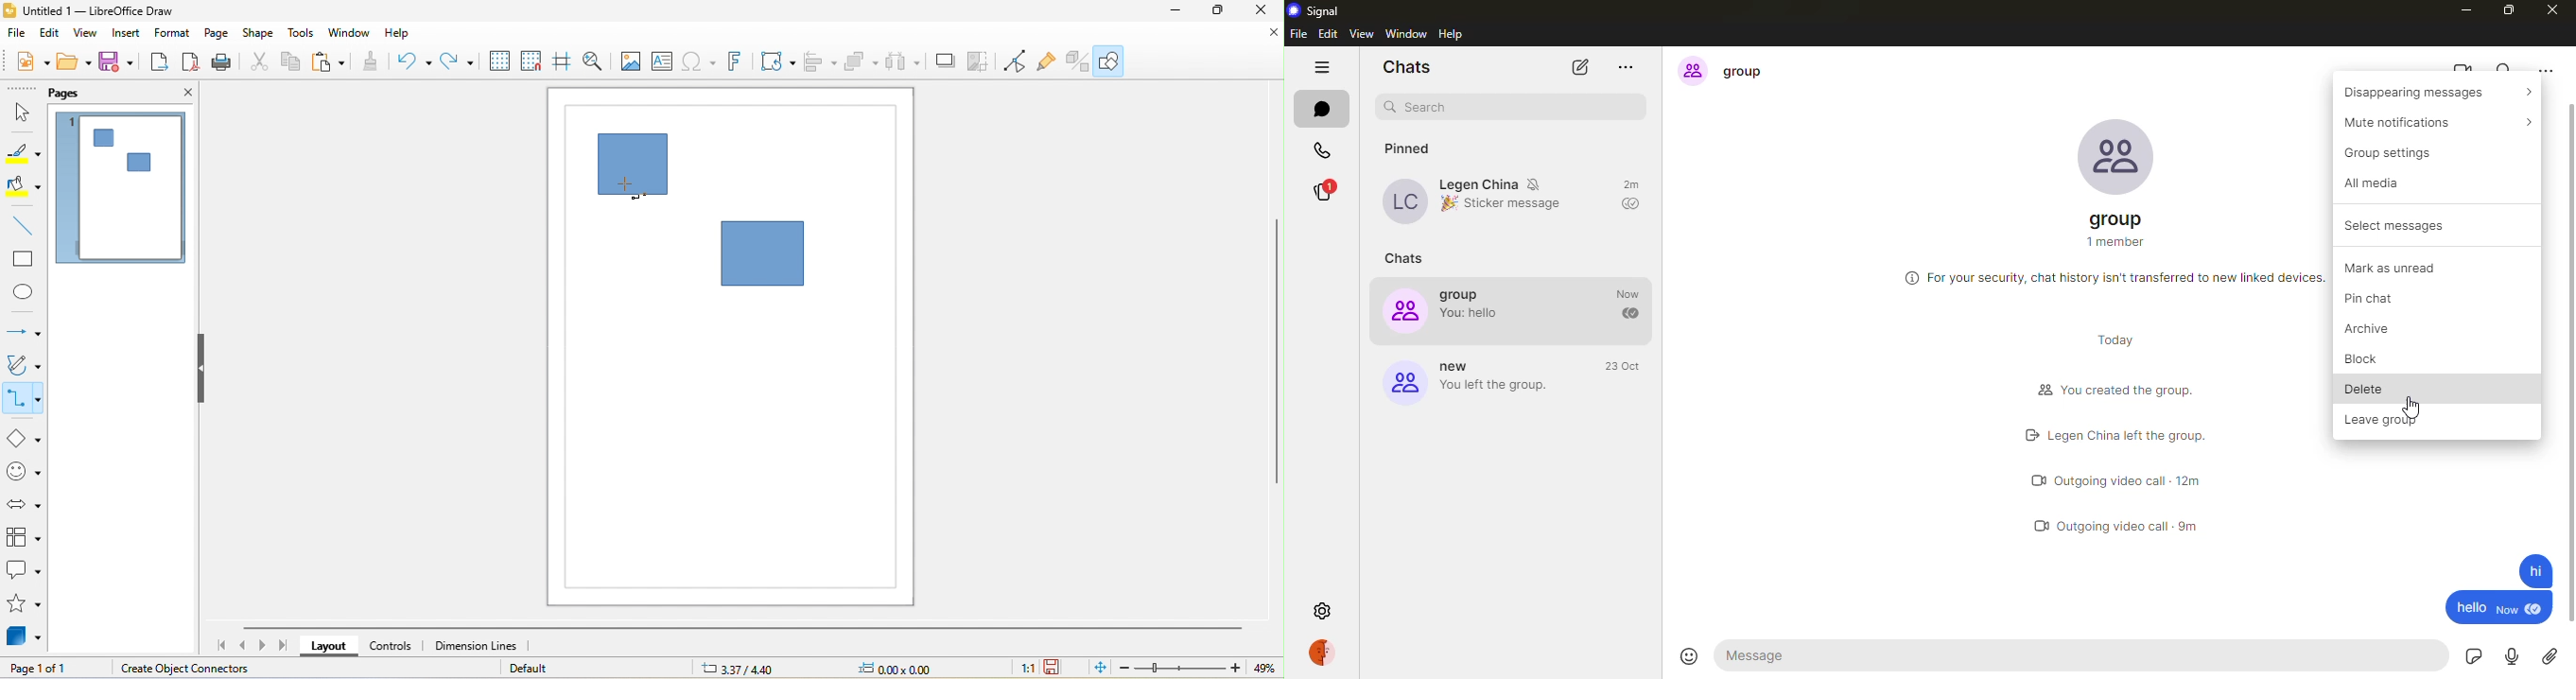 The image size is (2576, 700). Describe the element at coordinates (1116, 60) in the screenshot. I see `show draw function` at that location.